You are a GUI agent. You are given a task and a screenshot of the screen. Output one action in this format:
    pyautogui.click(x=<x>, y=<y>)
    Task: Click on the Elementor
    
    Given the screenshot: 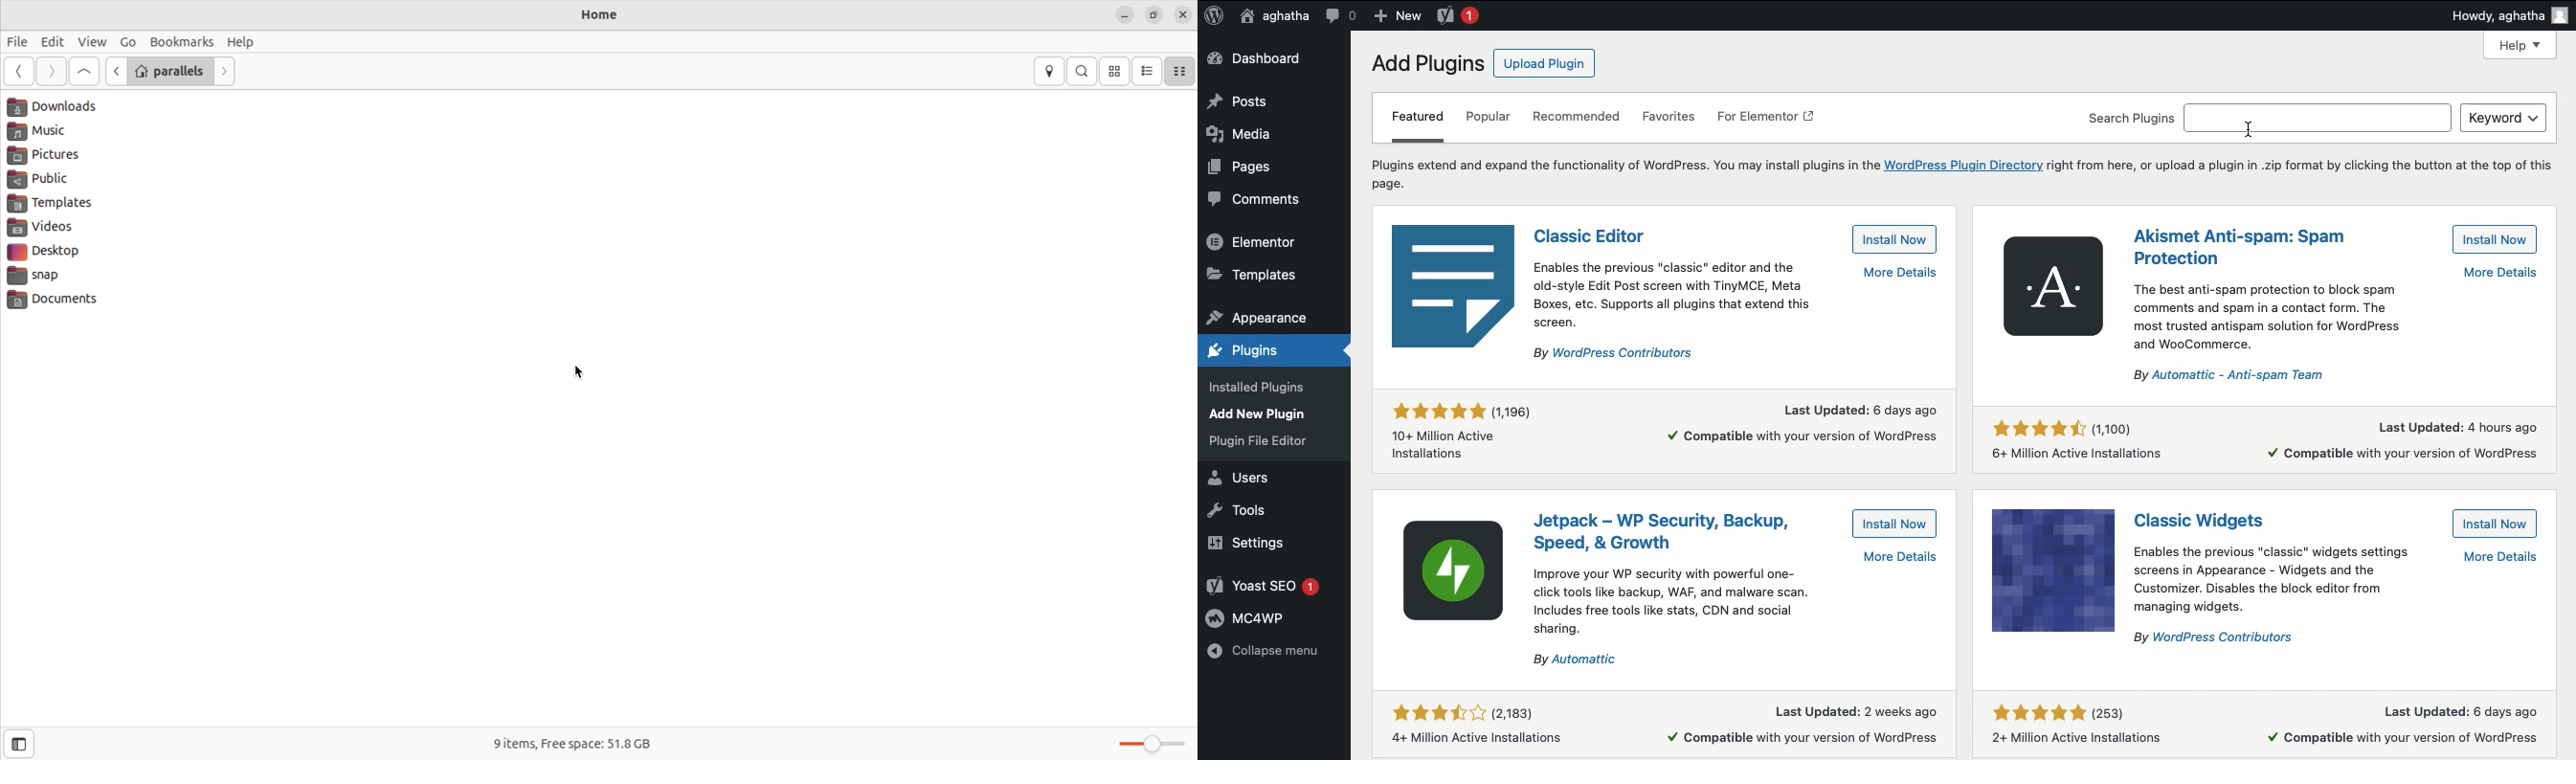 What is the action you would take?
    pyautogui.click(x=1256, y=241)
    